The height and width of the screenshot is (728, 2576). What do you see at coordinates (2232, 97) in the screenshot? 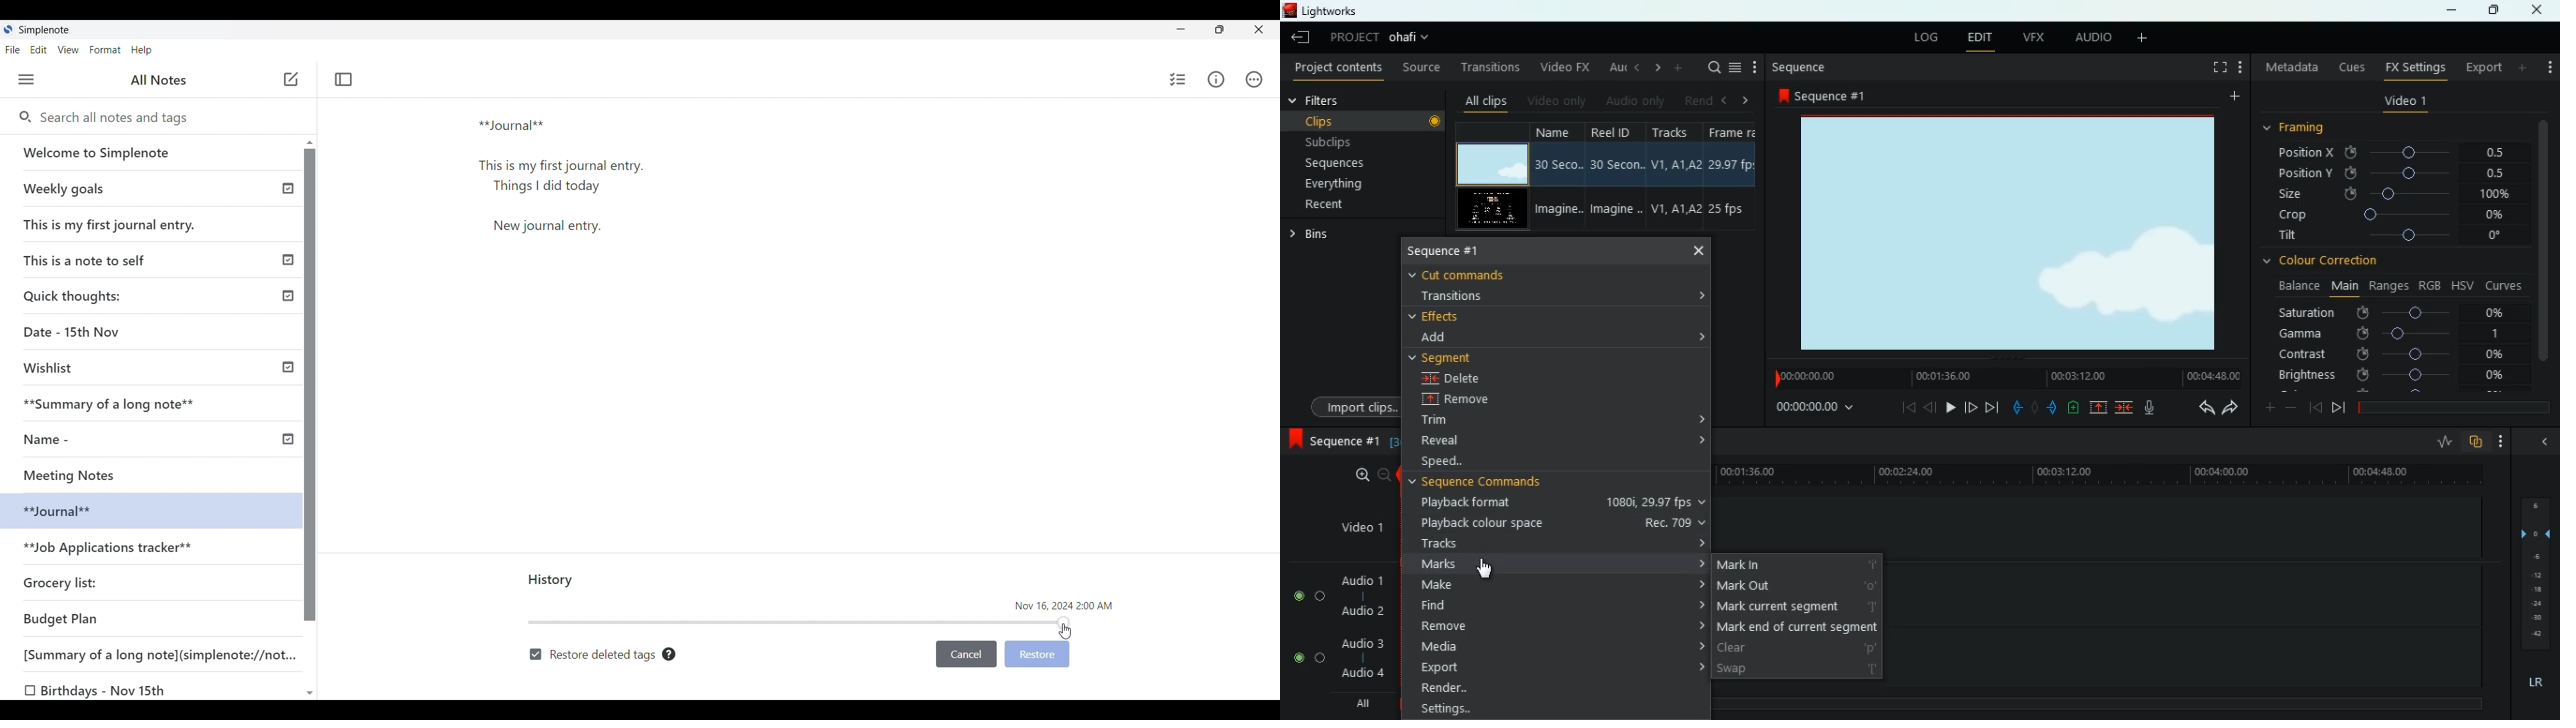
I see `add` at bounding box center [2232, 97].